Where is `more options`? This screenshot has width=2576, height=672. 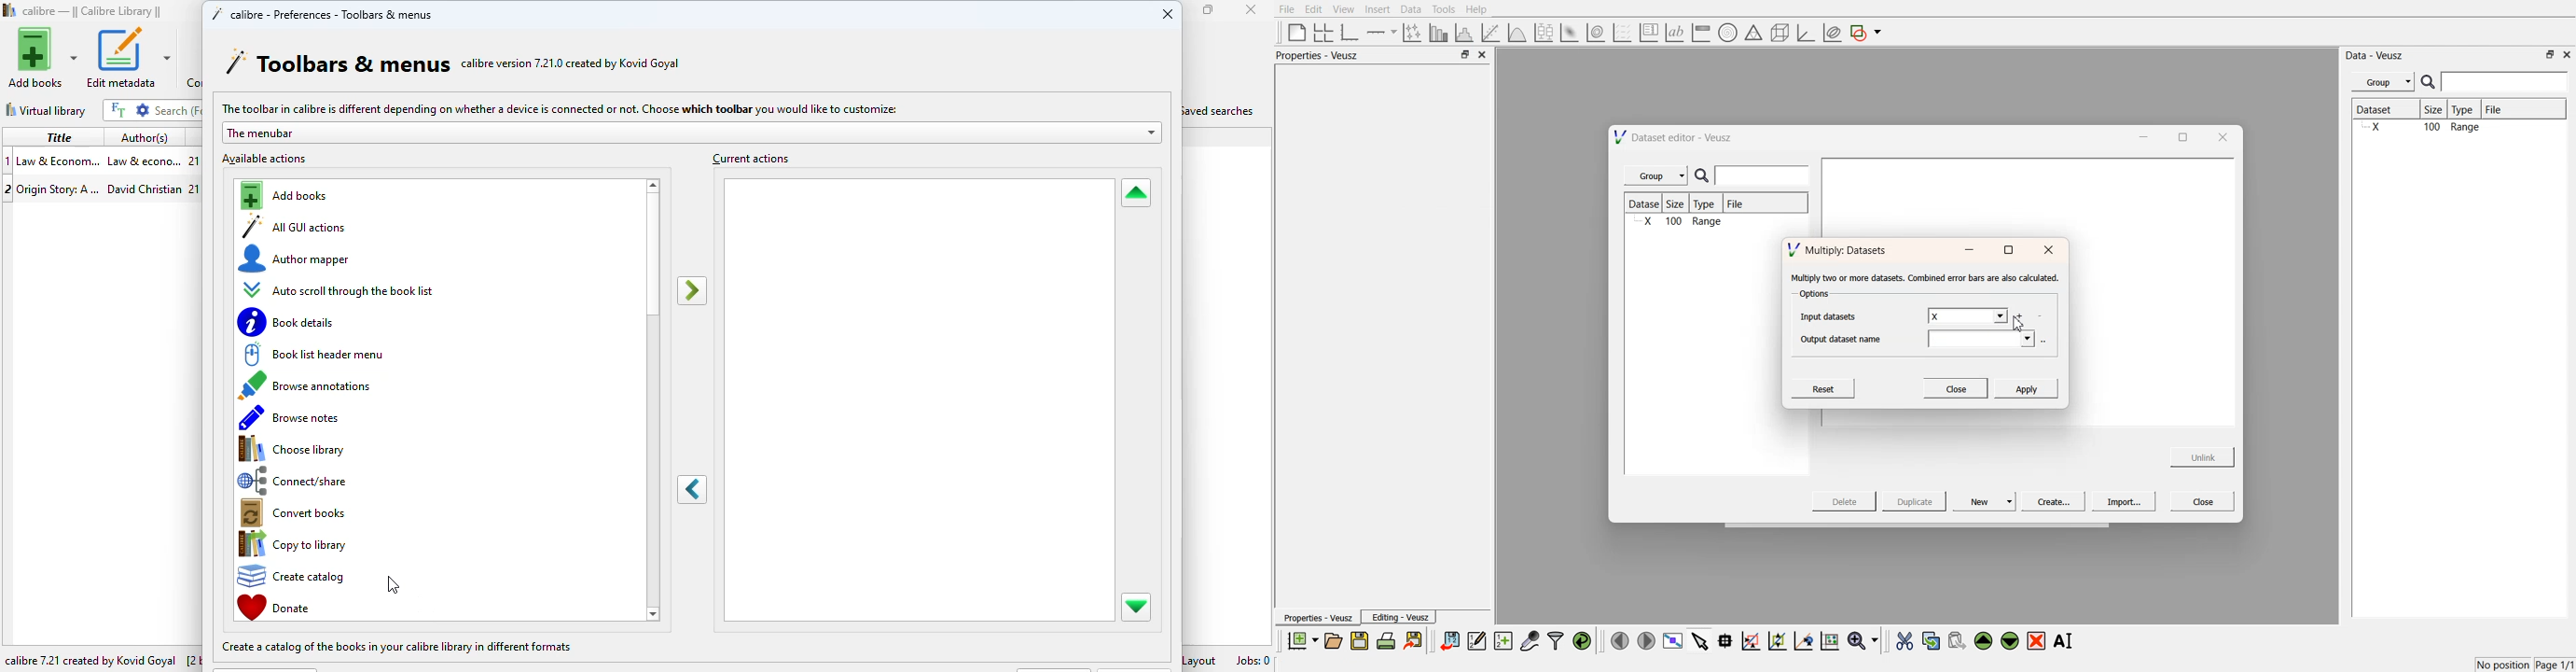
more options is located at coordinates (2044, 340).